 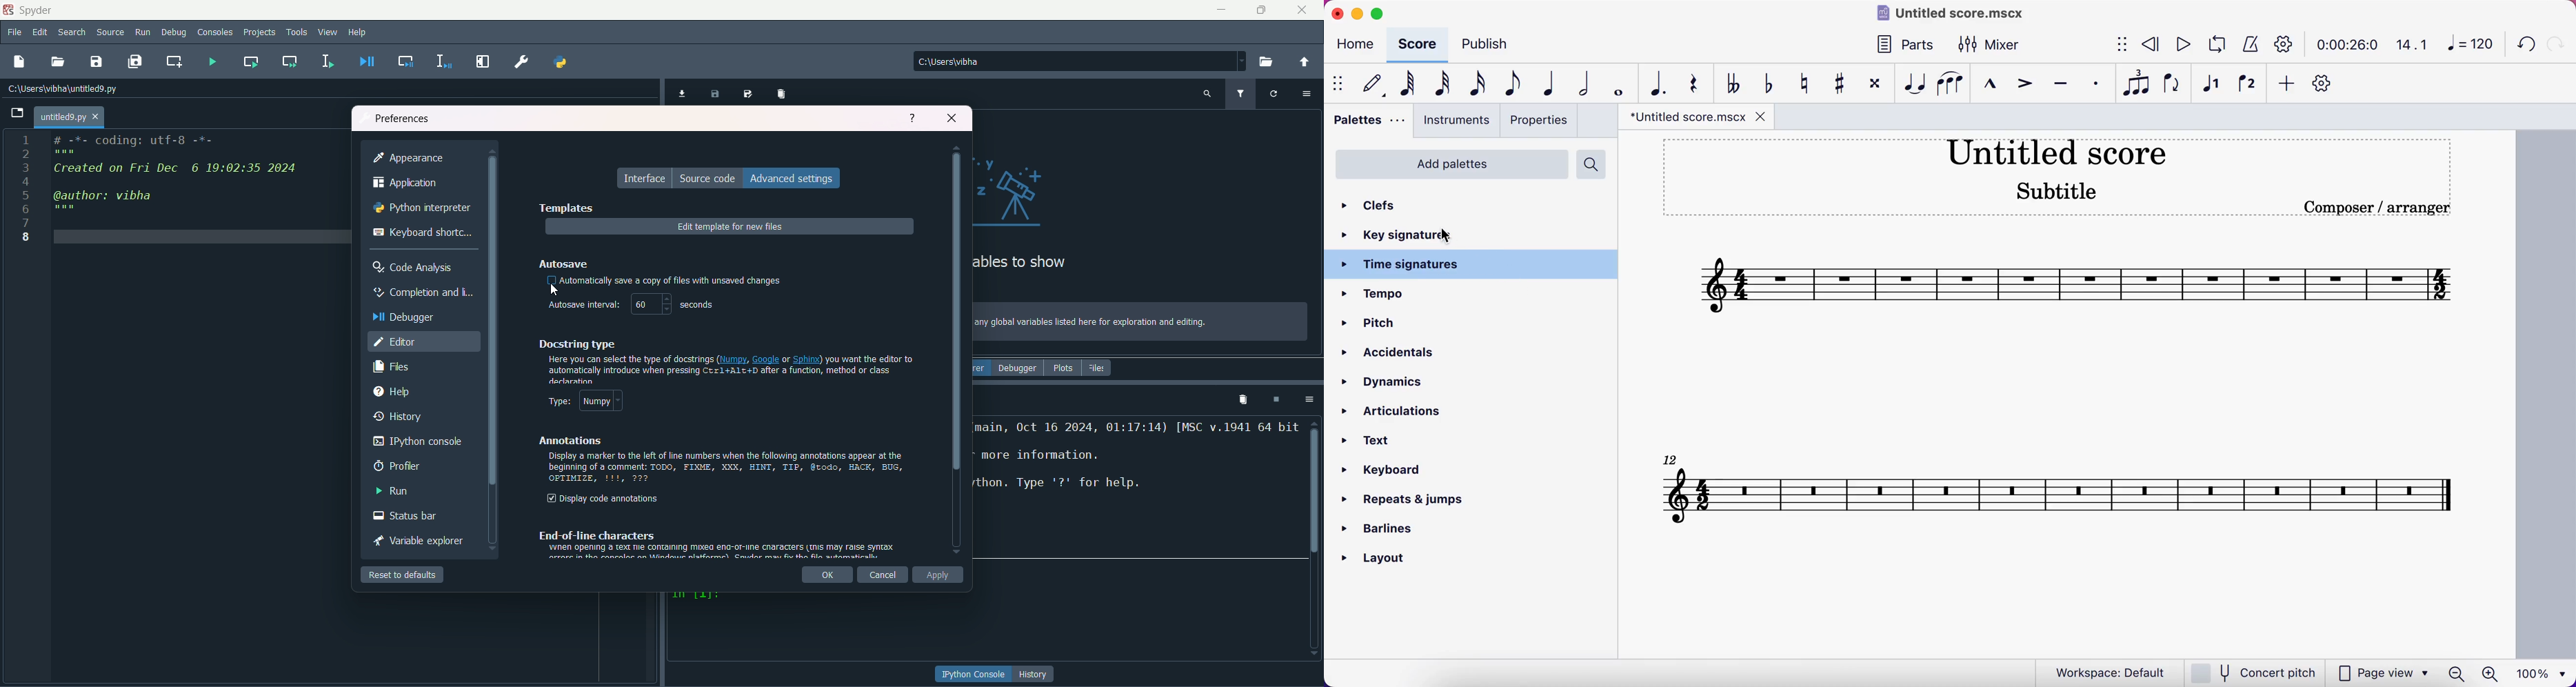 I want to click on search palettes, so click(x=1593, y=164).